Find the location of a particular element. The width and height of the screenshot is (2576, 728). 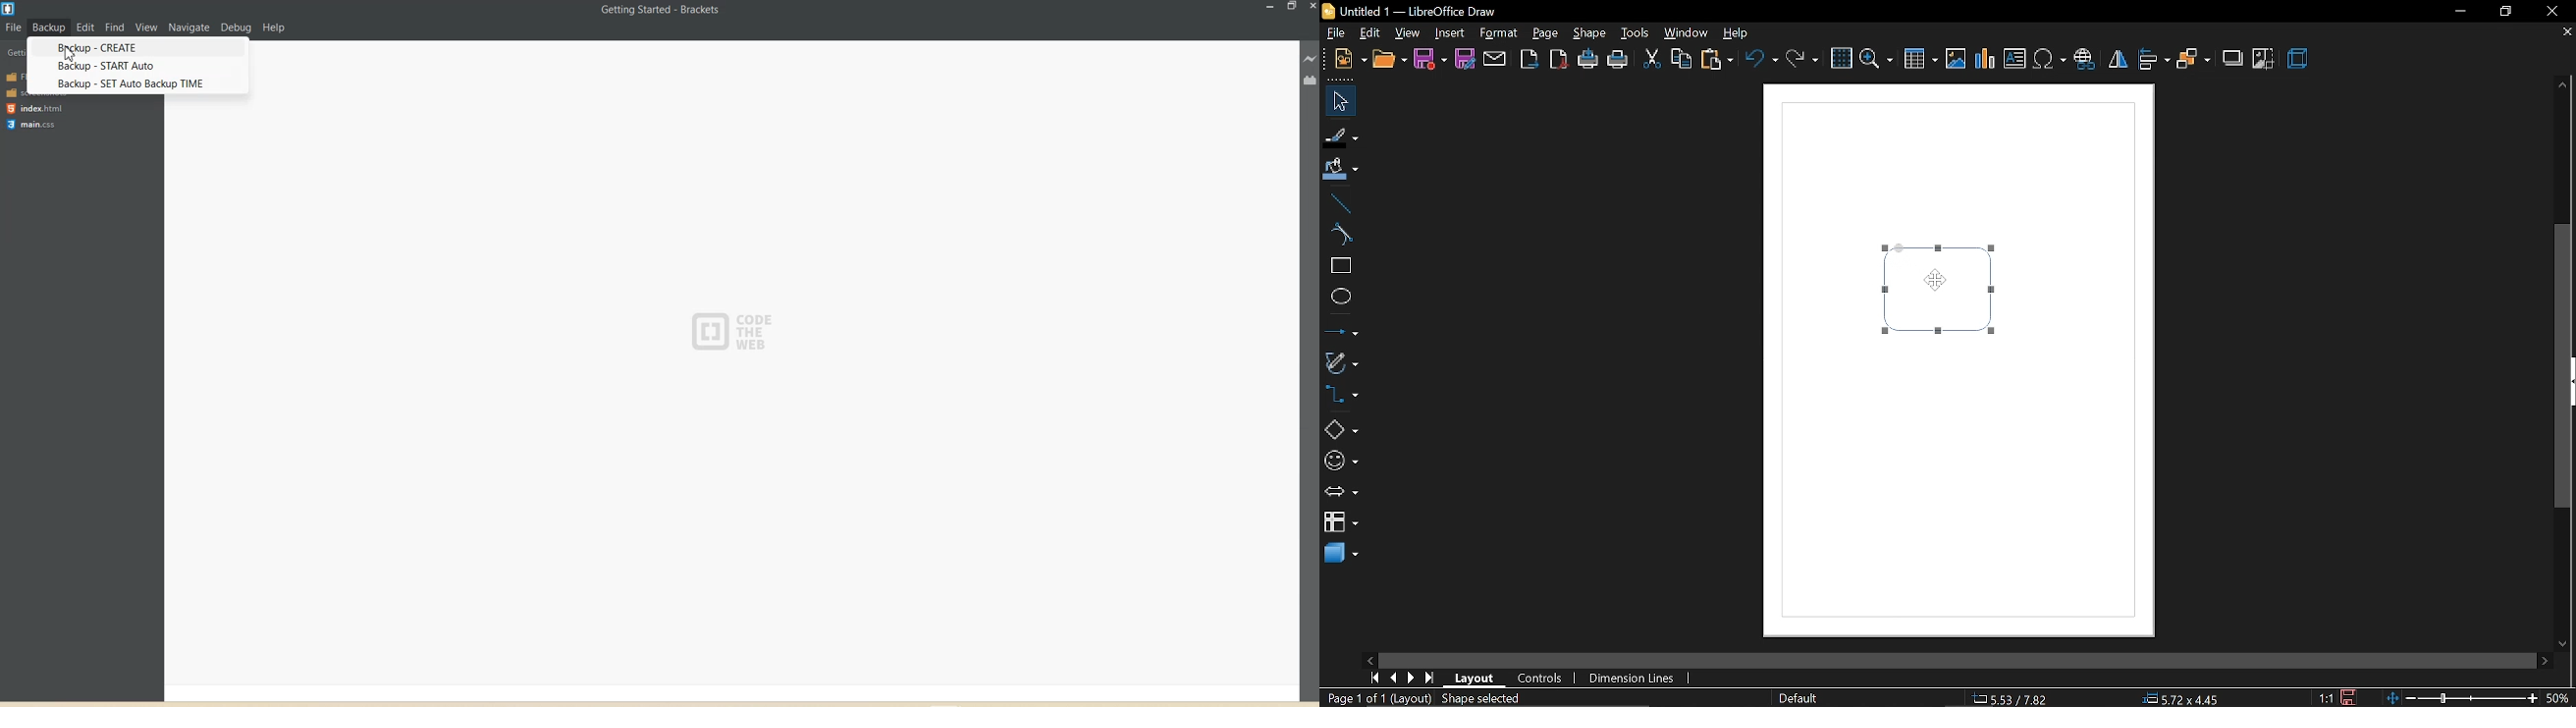

arrange is located at coordinates (2192, 62).